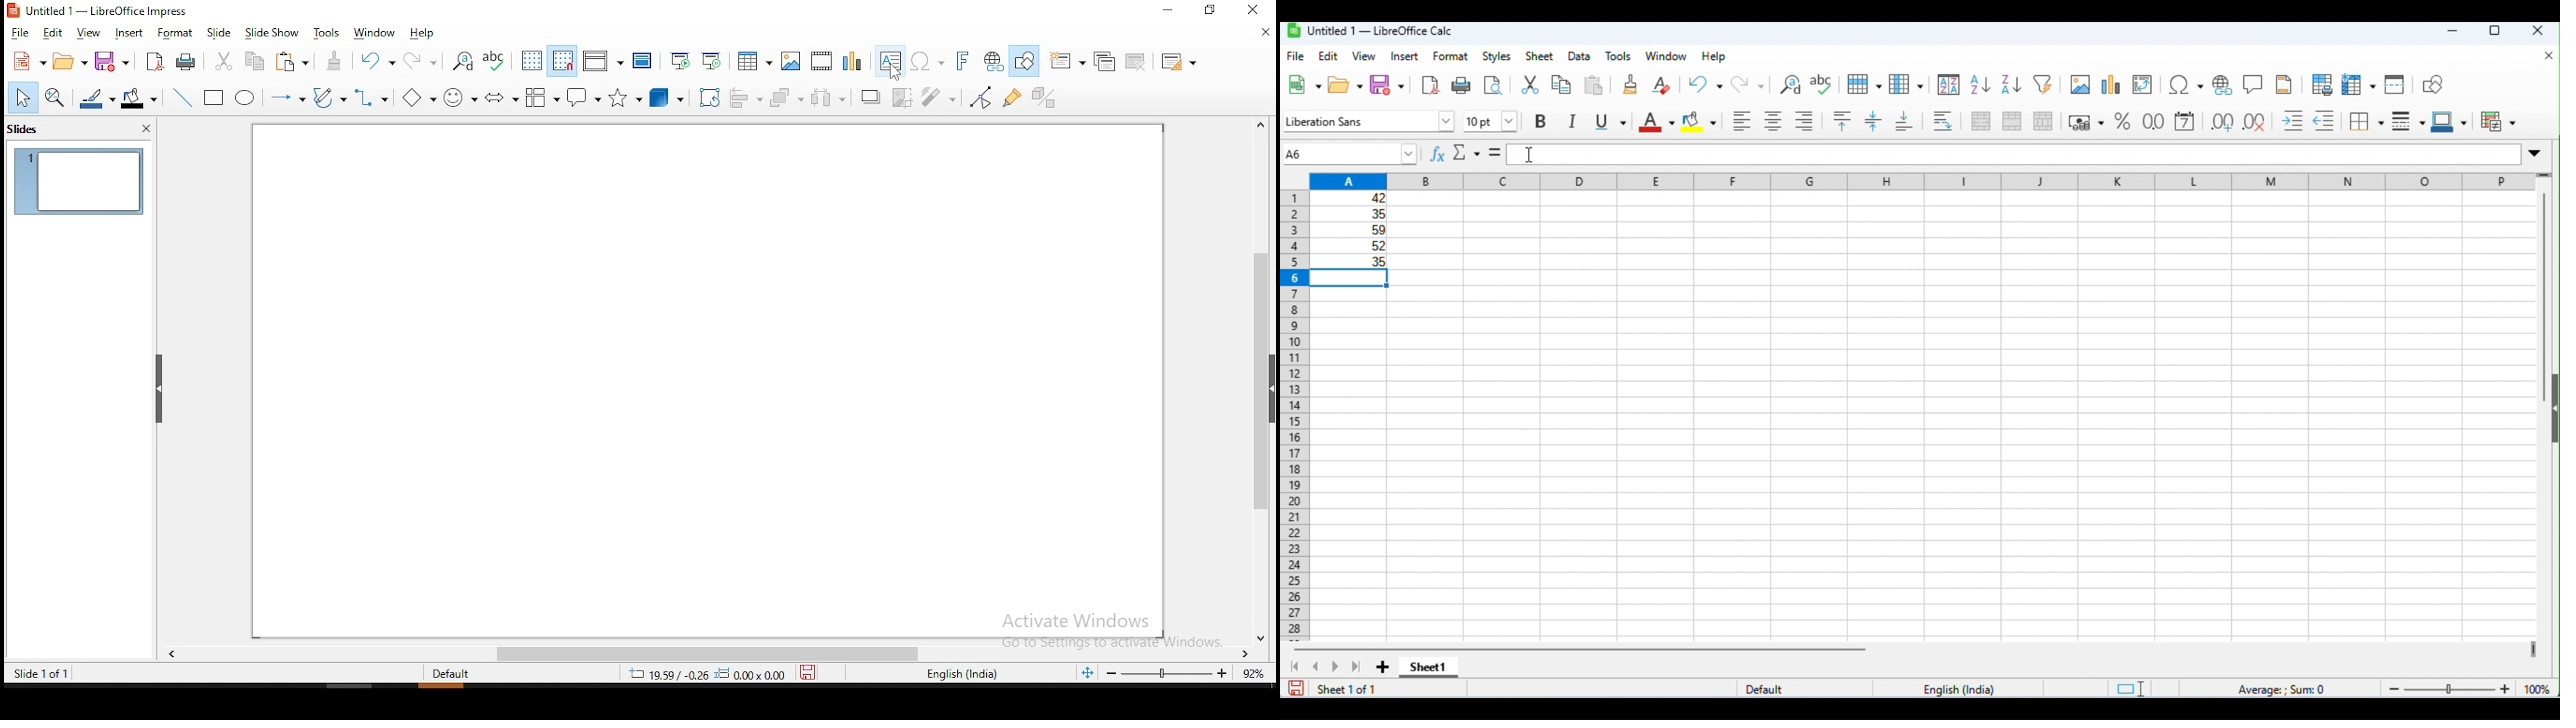 This screenshot has height=728, width=2576. I want to click on flowchart, so click(541, 96).